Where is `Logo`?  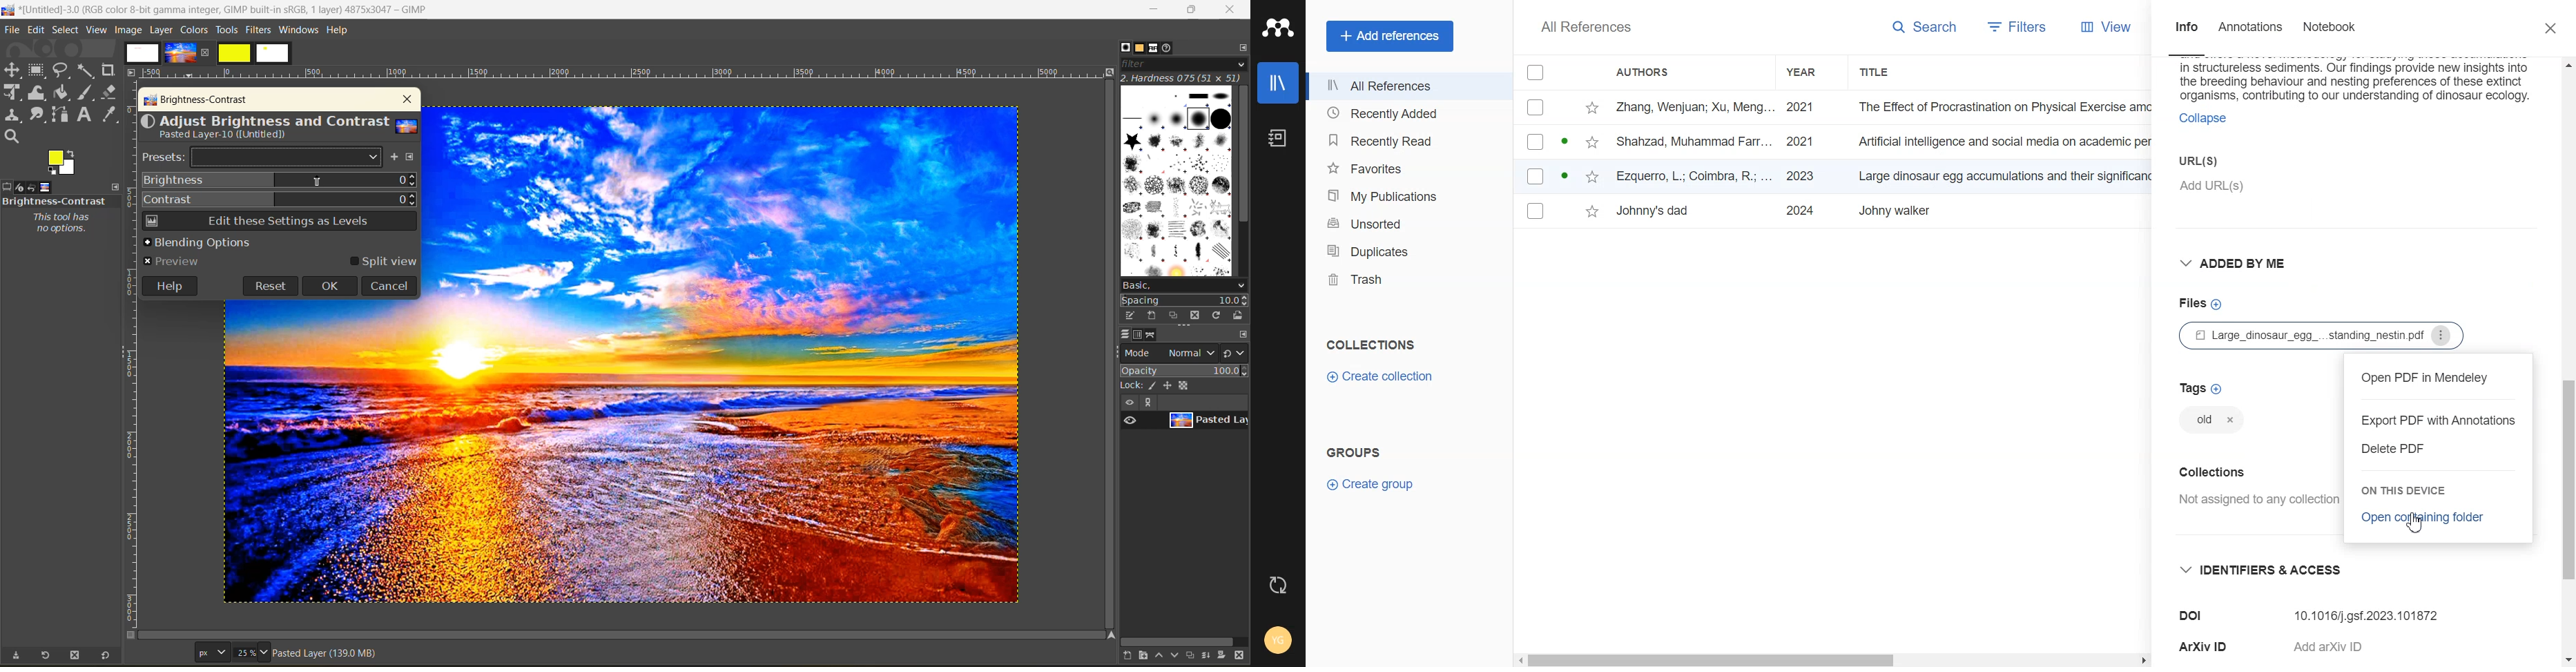 Logo is located at coordinates (1278, 28).